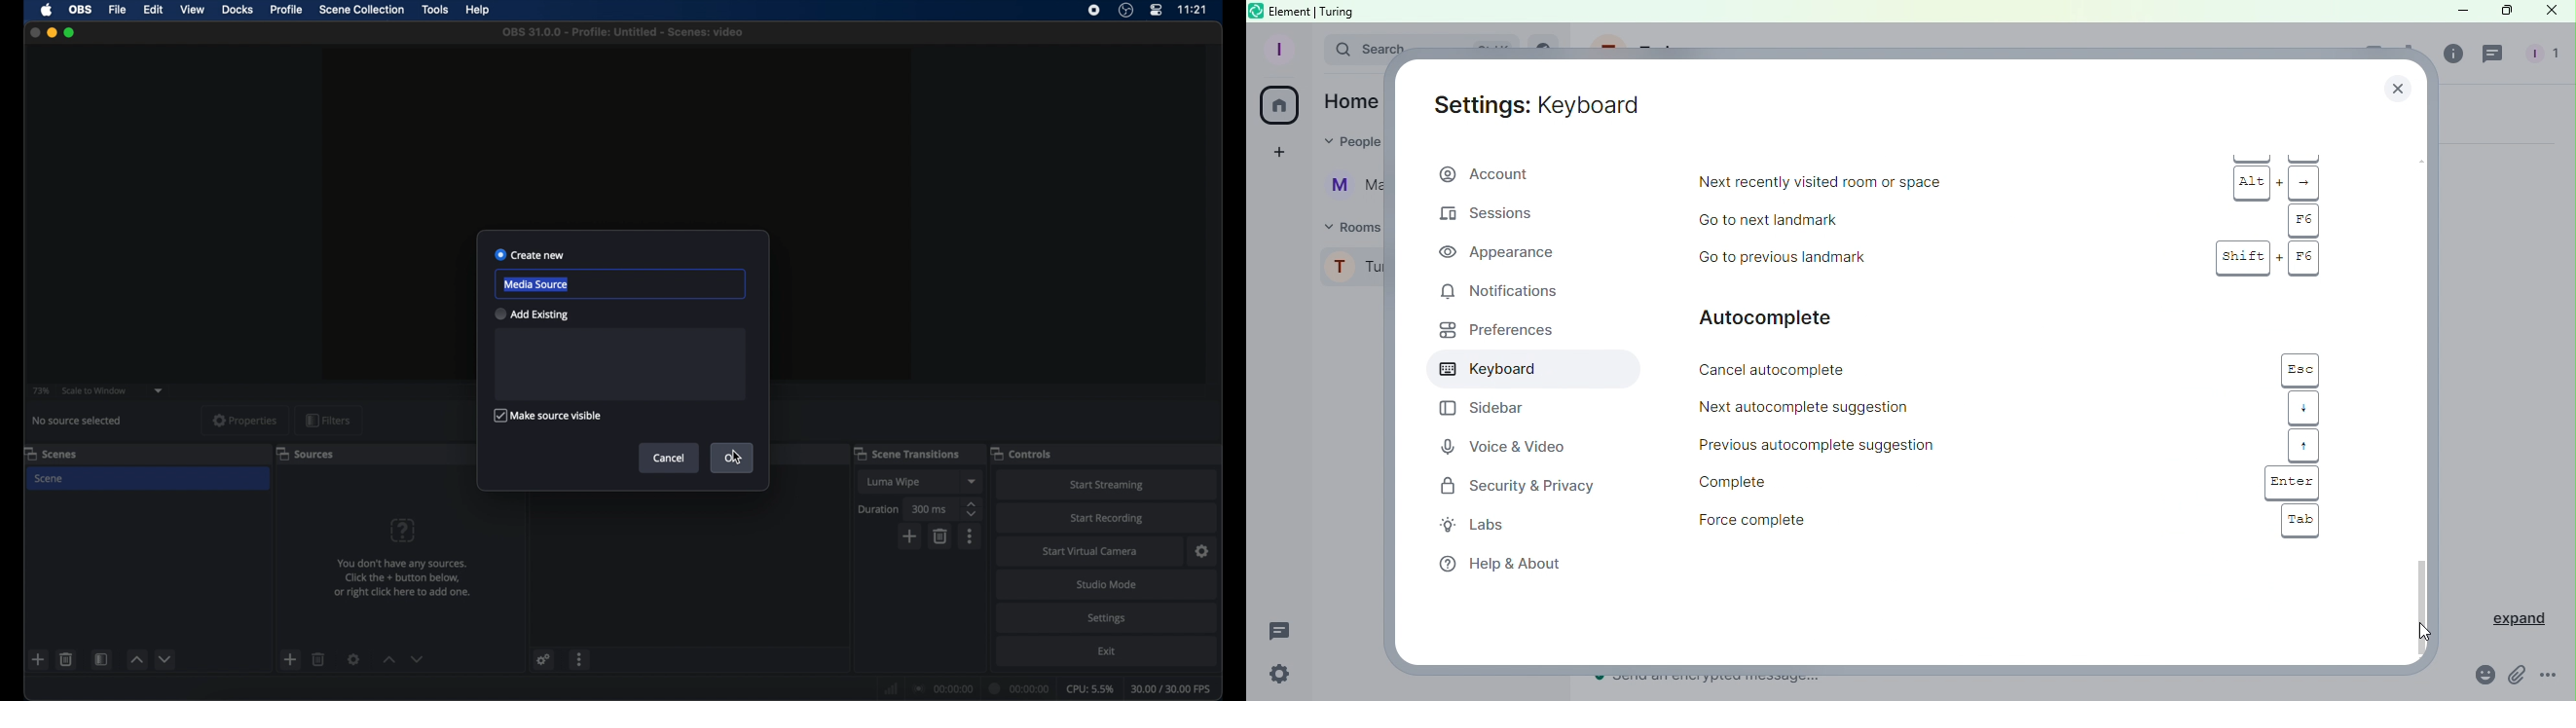 The image size is (2576, 728). What do you see at coordinates (2540, 55) in the screenshot?
I see `People` at bounding box center [2540, 55].